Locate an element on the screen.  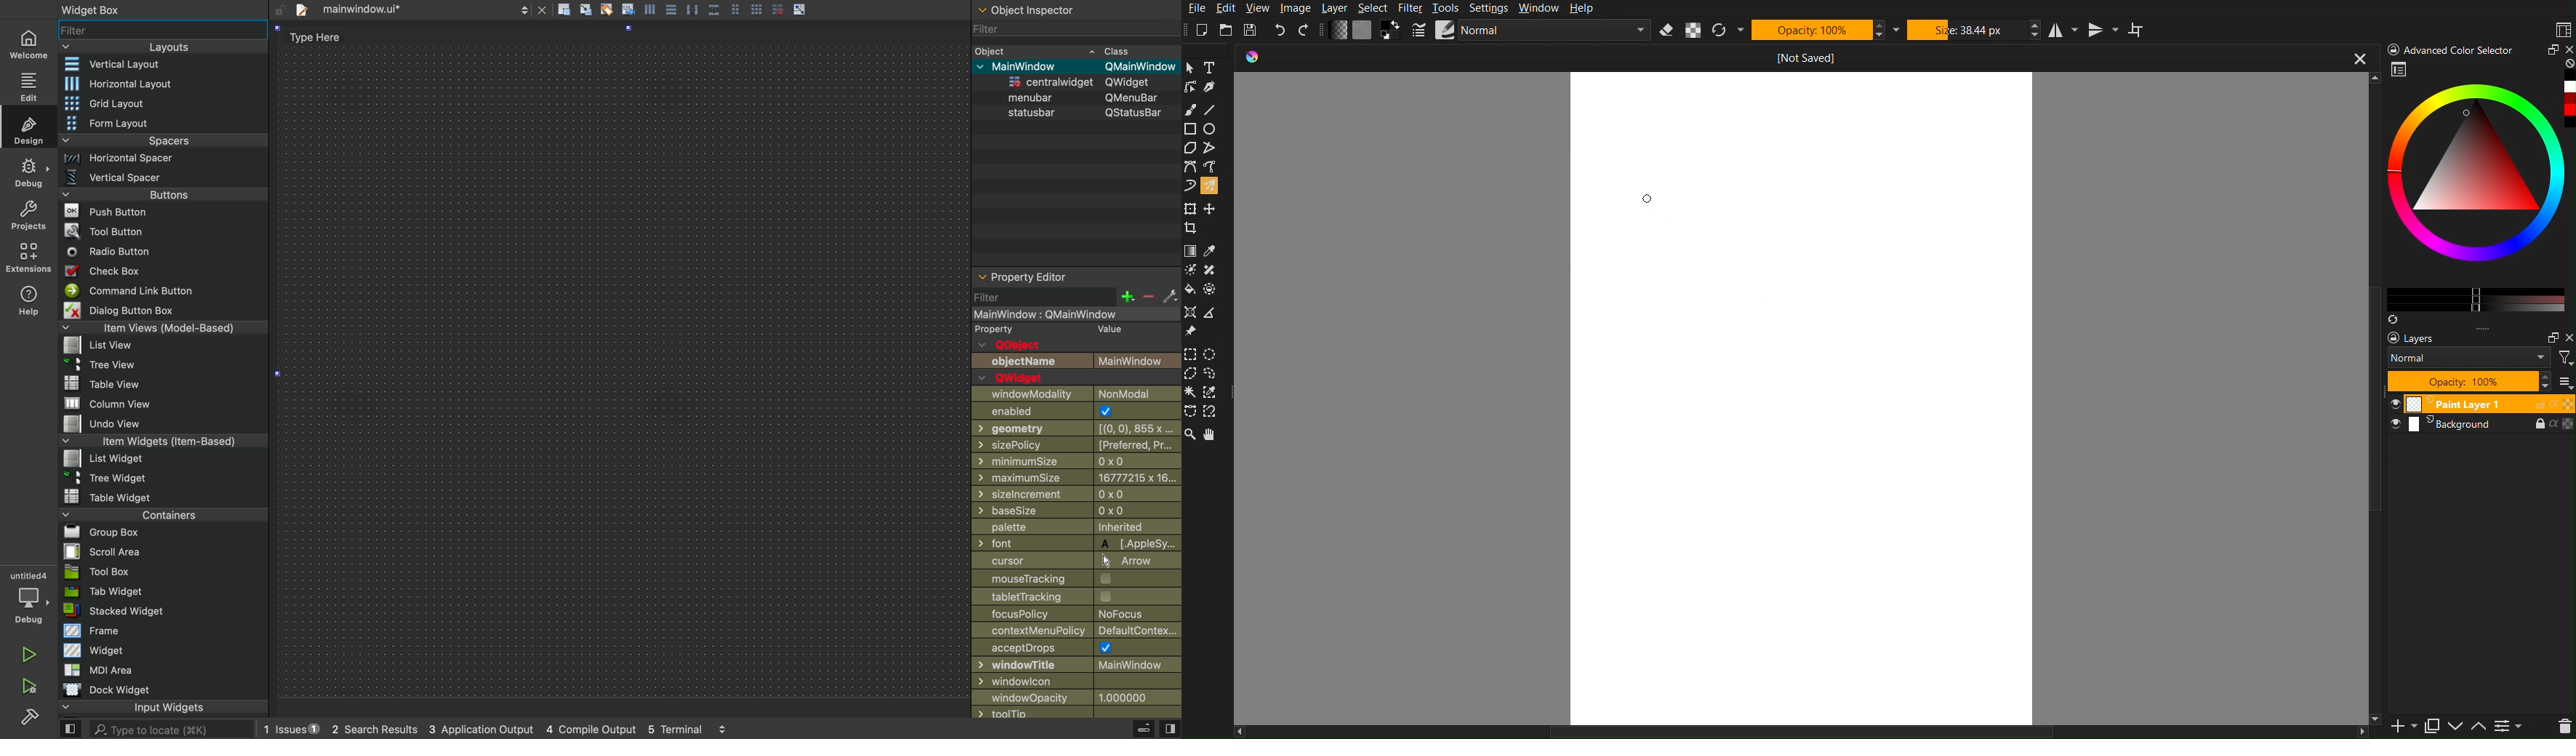
table view is located at coordinates (163, 383).